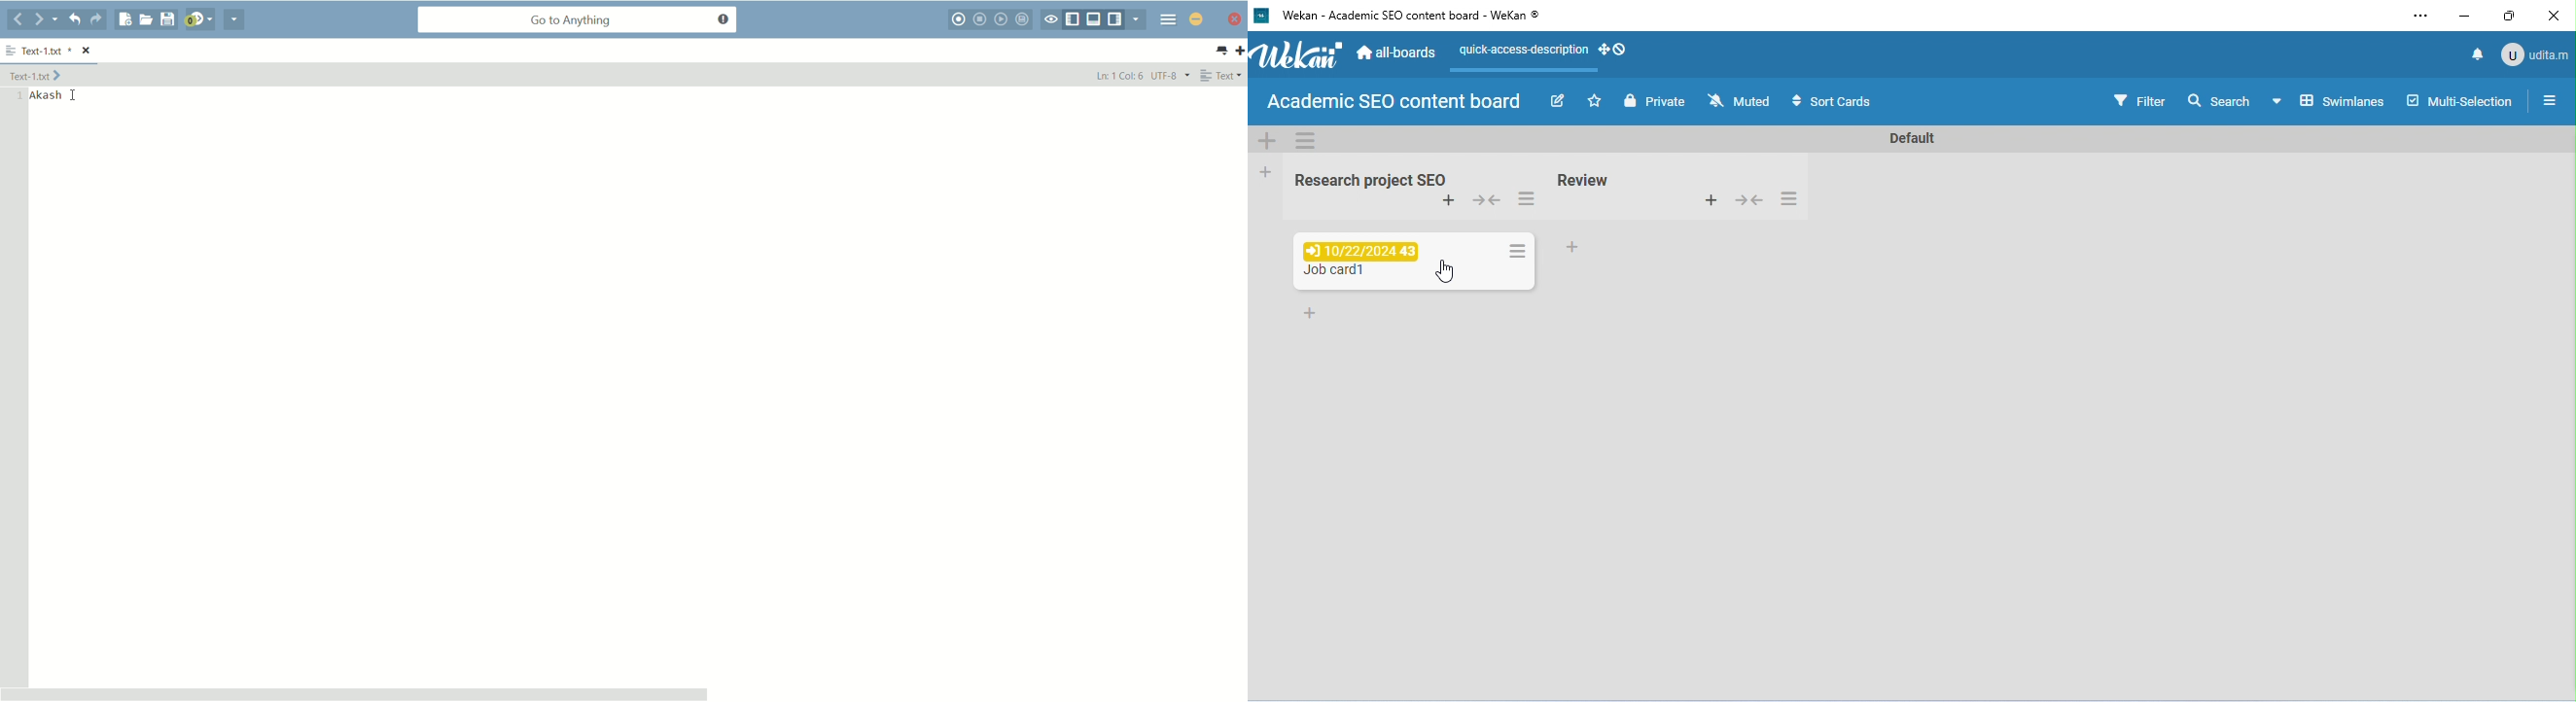 This screenshot has height=728, width=2576. What do you see at coordinates (1829, 102) in the screenshot?
I see `sort cards` at bounding box center [1829, 102].